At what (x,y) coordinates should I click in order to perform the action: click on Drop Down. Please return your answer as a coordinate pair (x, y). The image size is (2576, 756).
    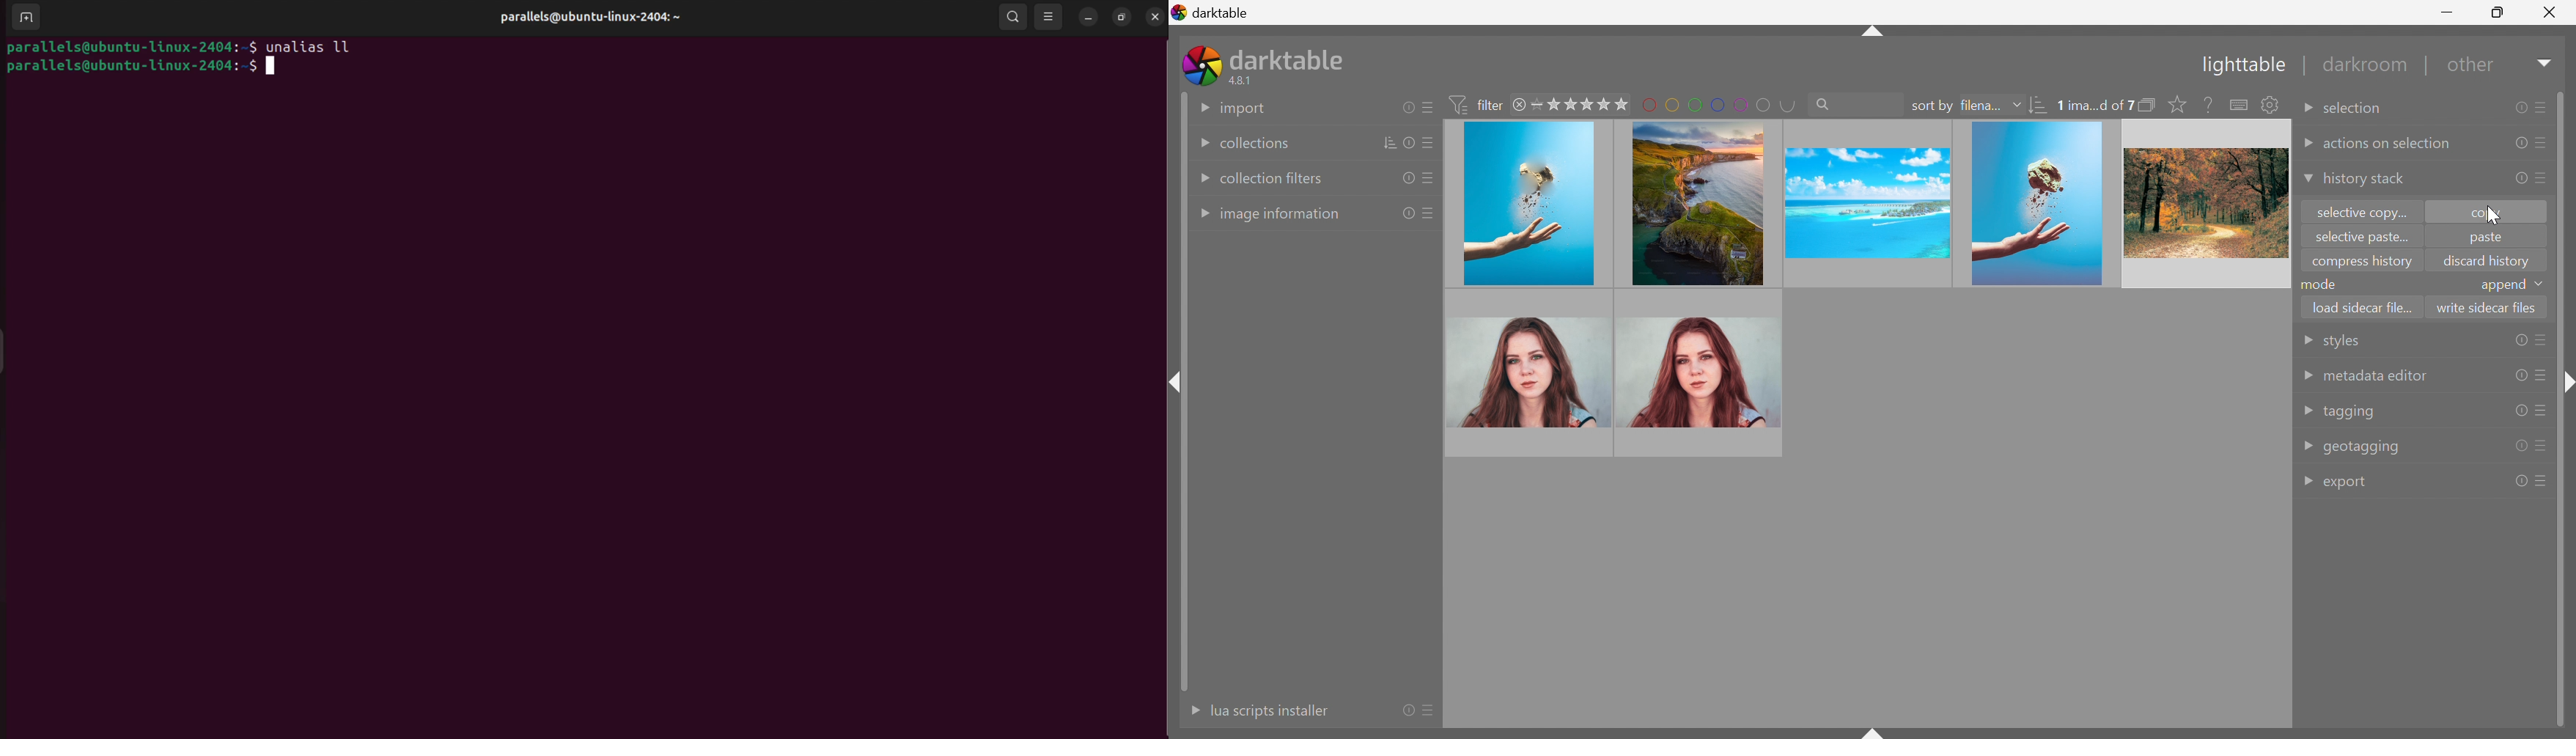
    Looking at the image, I should click on (2307, 482).